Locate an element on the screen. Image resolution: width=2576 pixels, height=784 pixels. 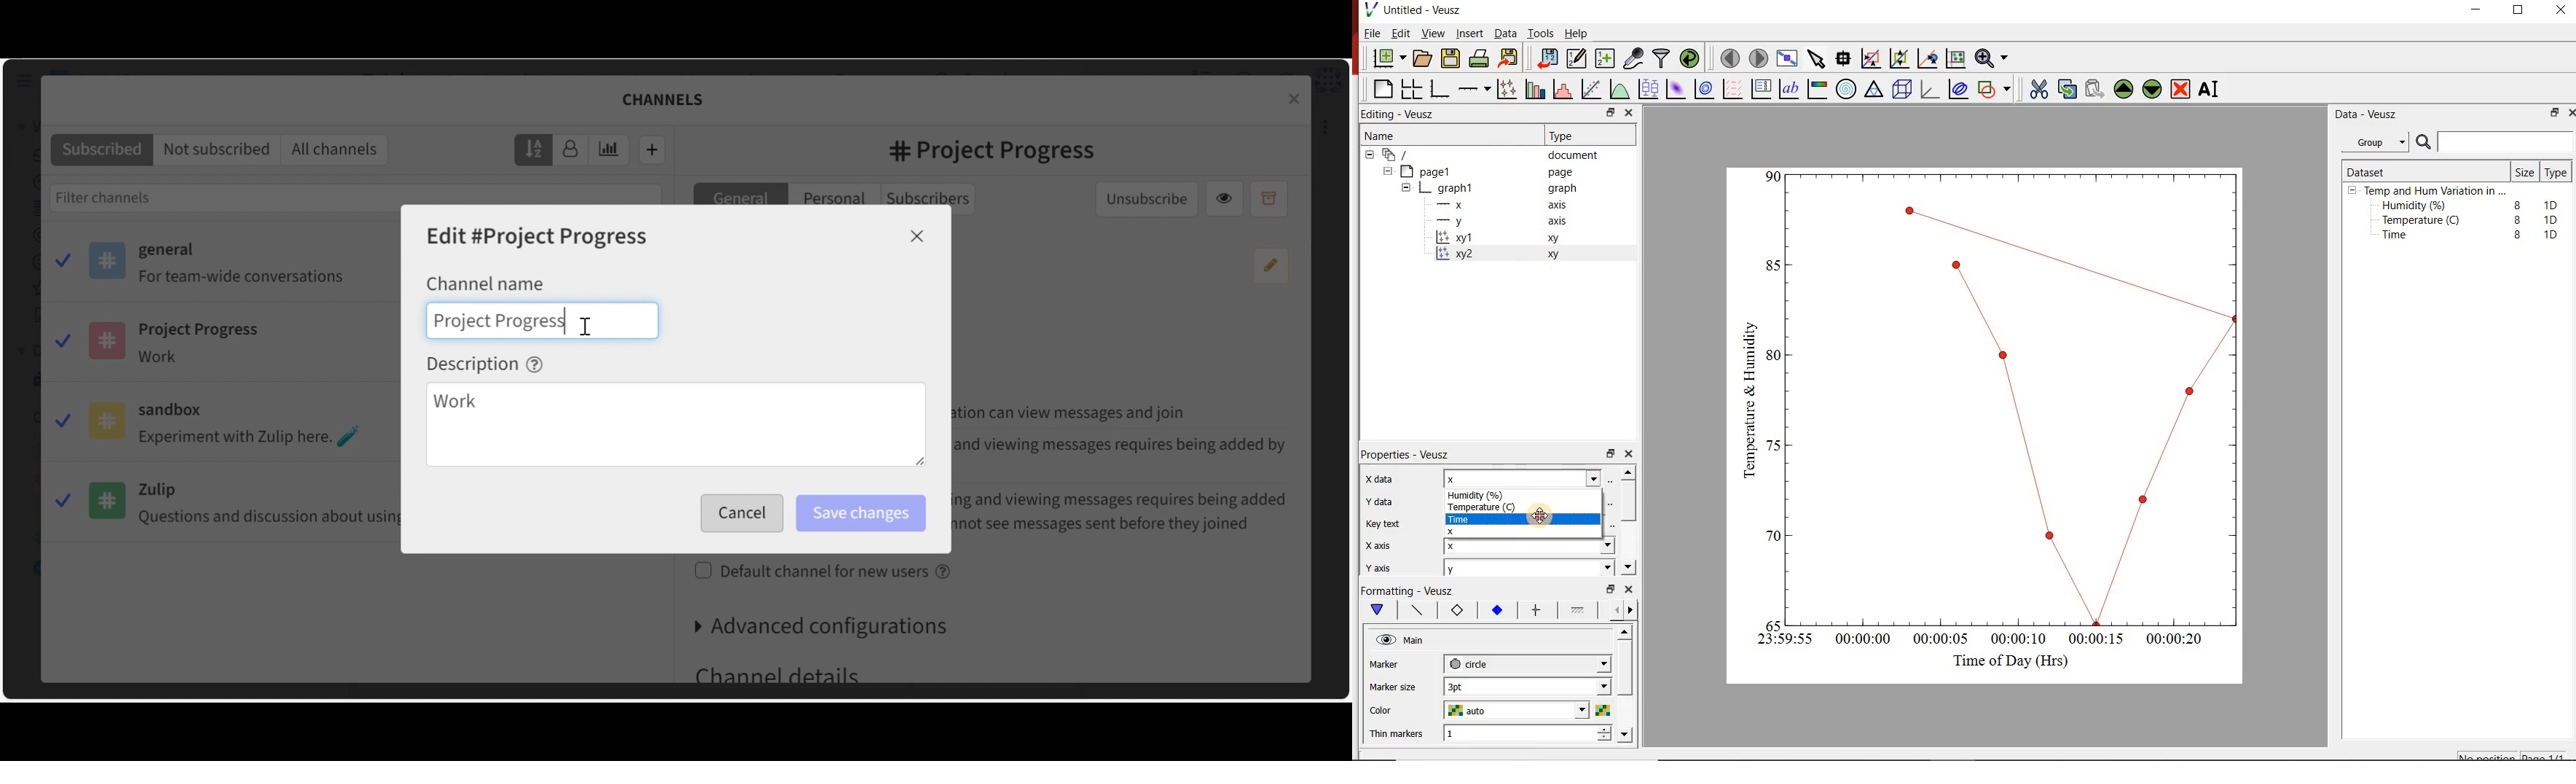
open a document is located at coordinates (1424, 59).